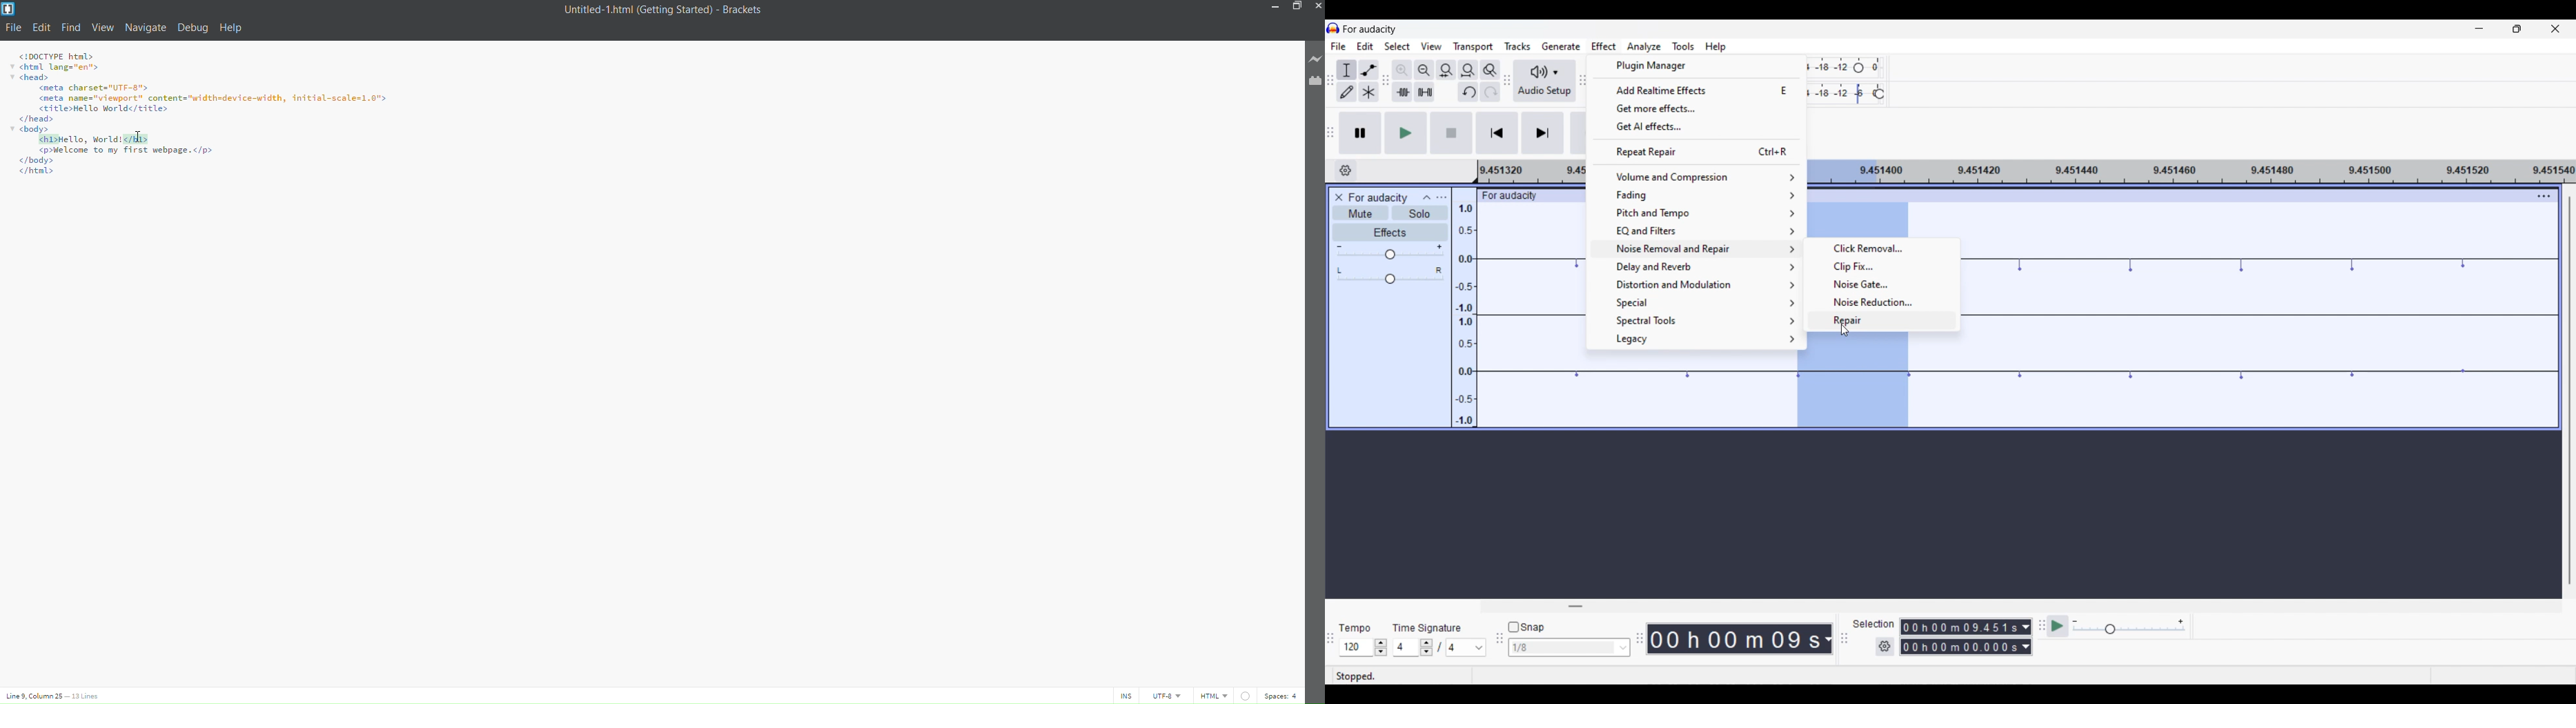  Describe the element at coordinates (1243, 694) in the screenshot. I see `linting` at that location.